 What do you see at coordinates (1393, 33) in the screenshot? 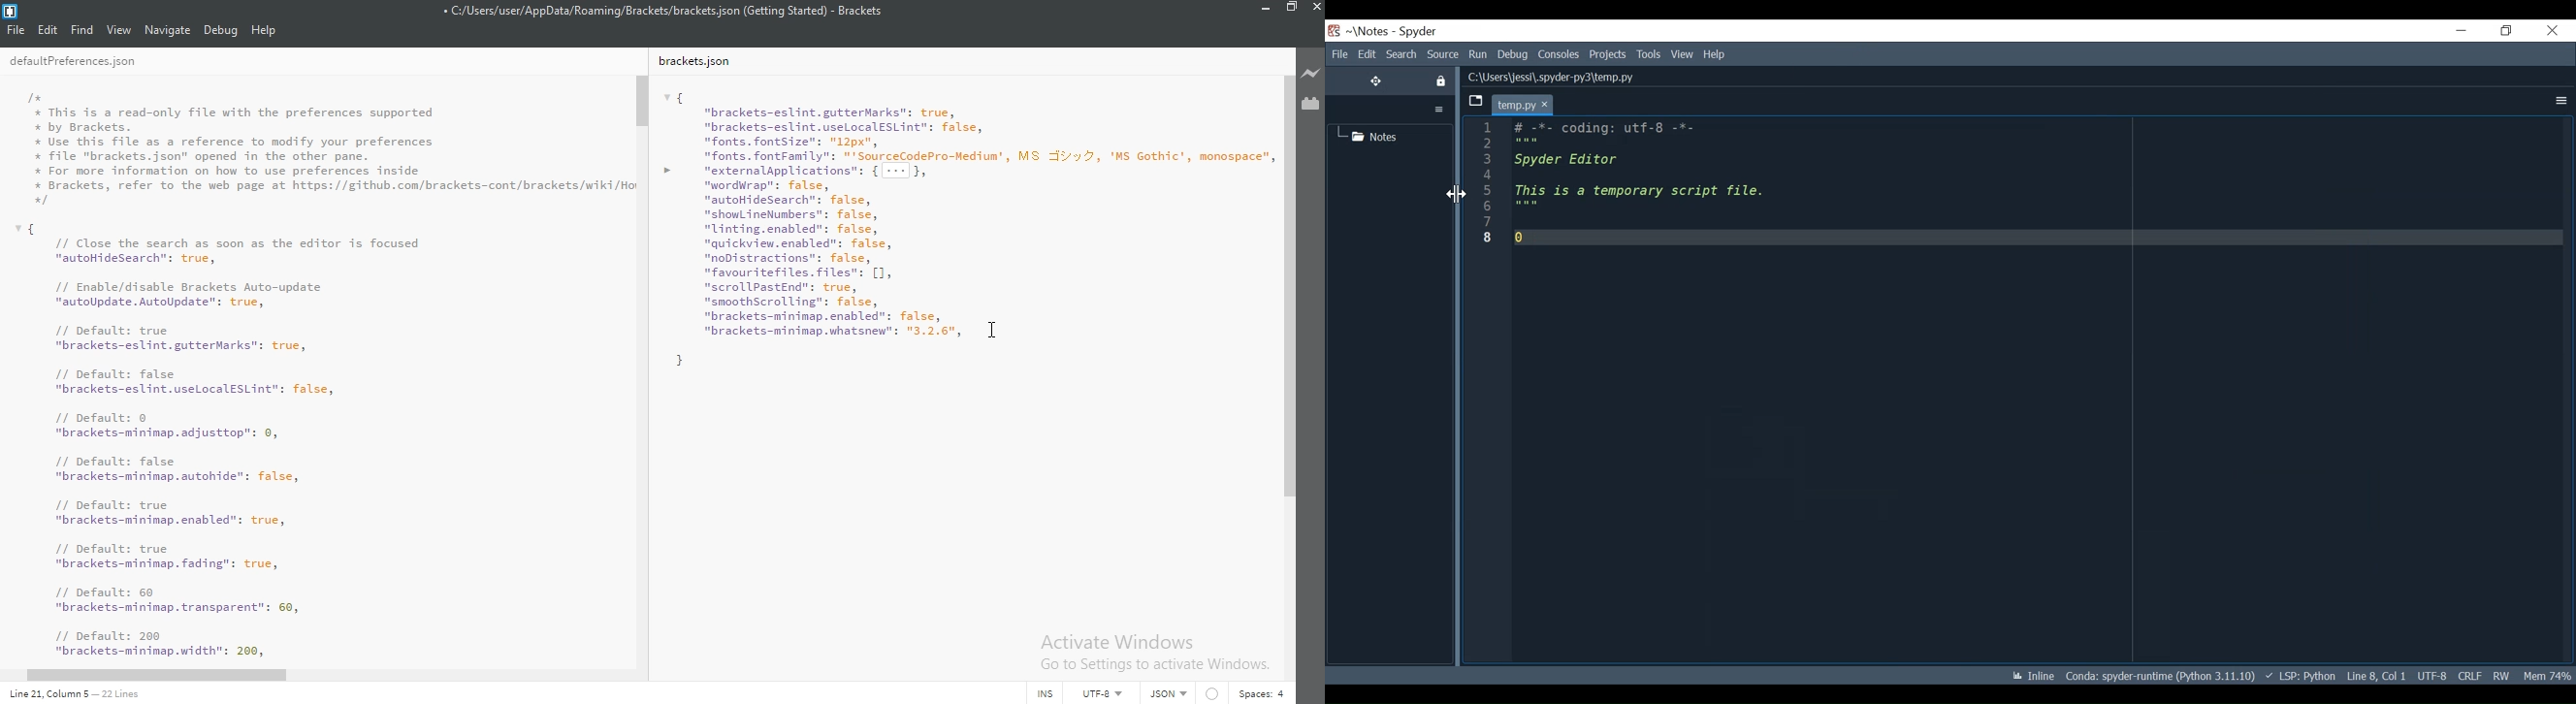
I see `~\Notes - Spyder` at bounding box center [1393, 33].